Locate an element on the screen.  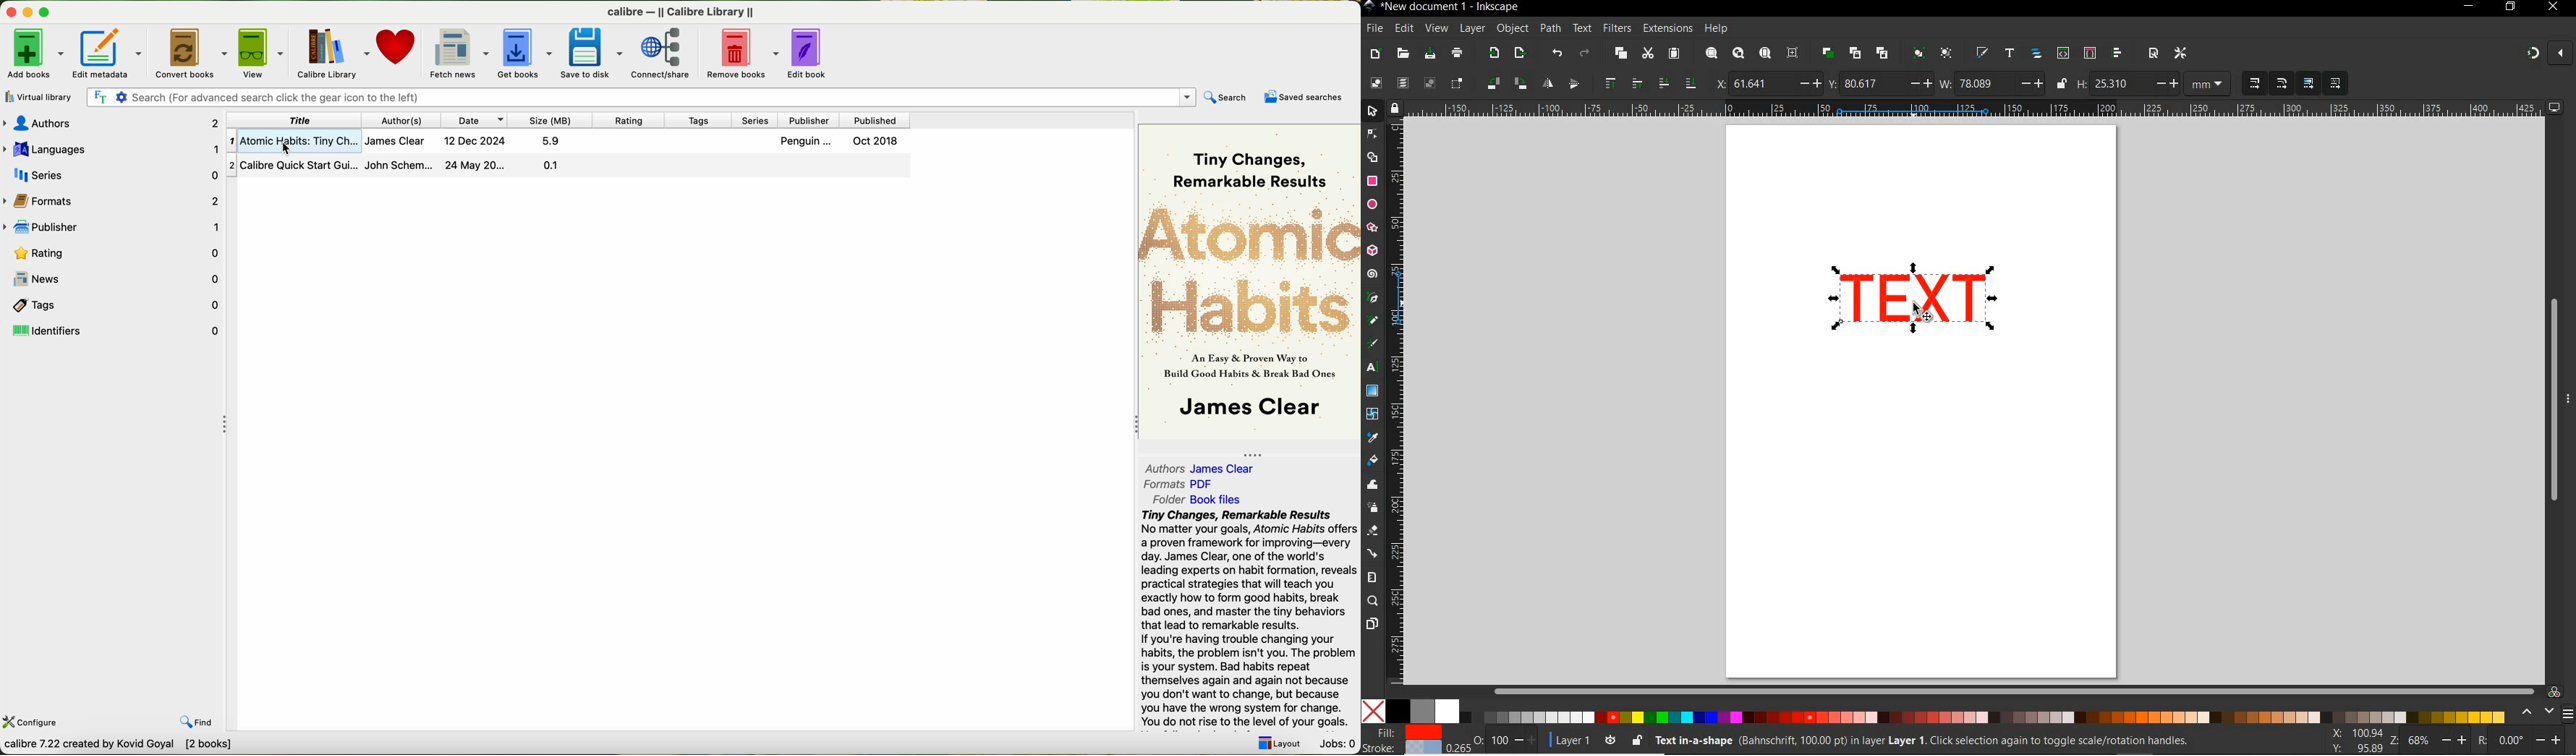
3d box tool is located at coordinates (1374, 249).